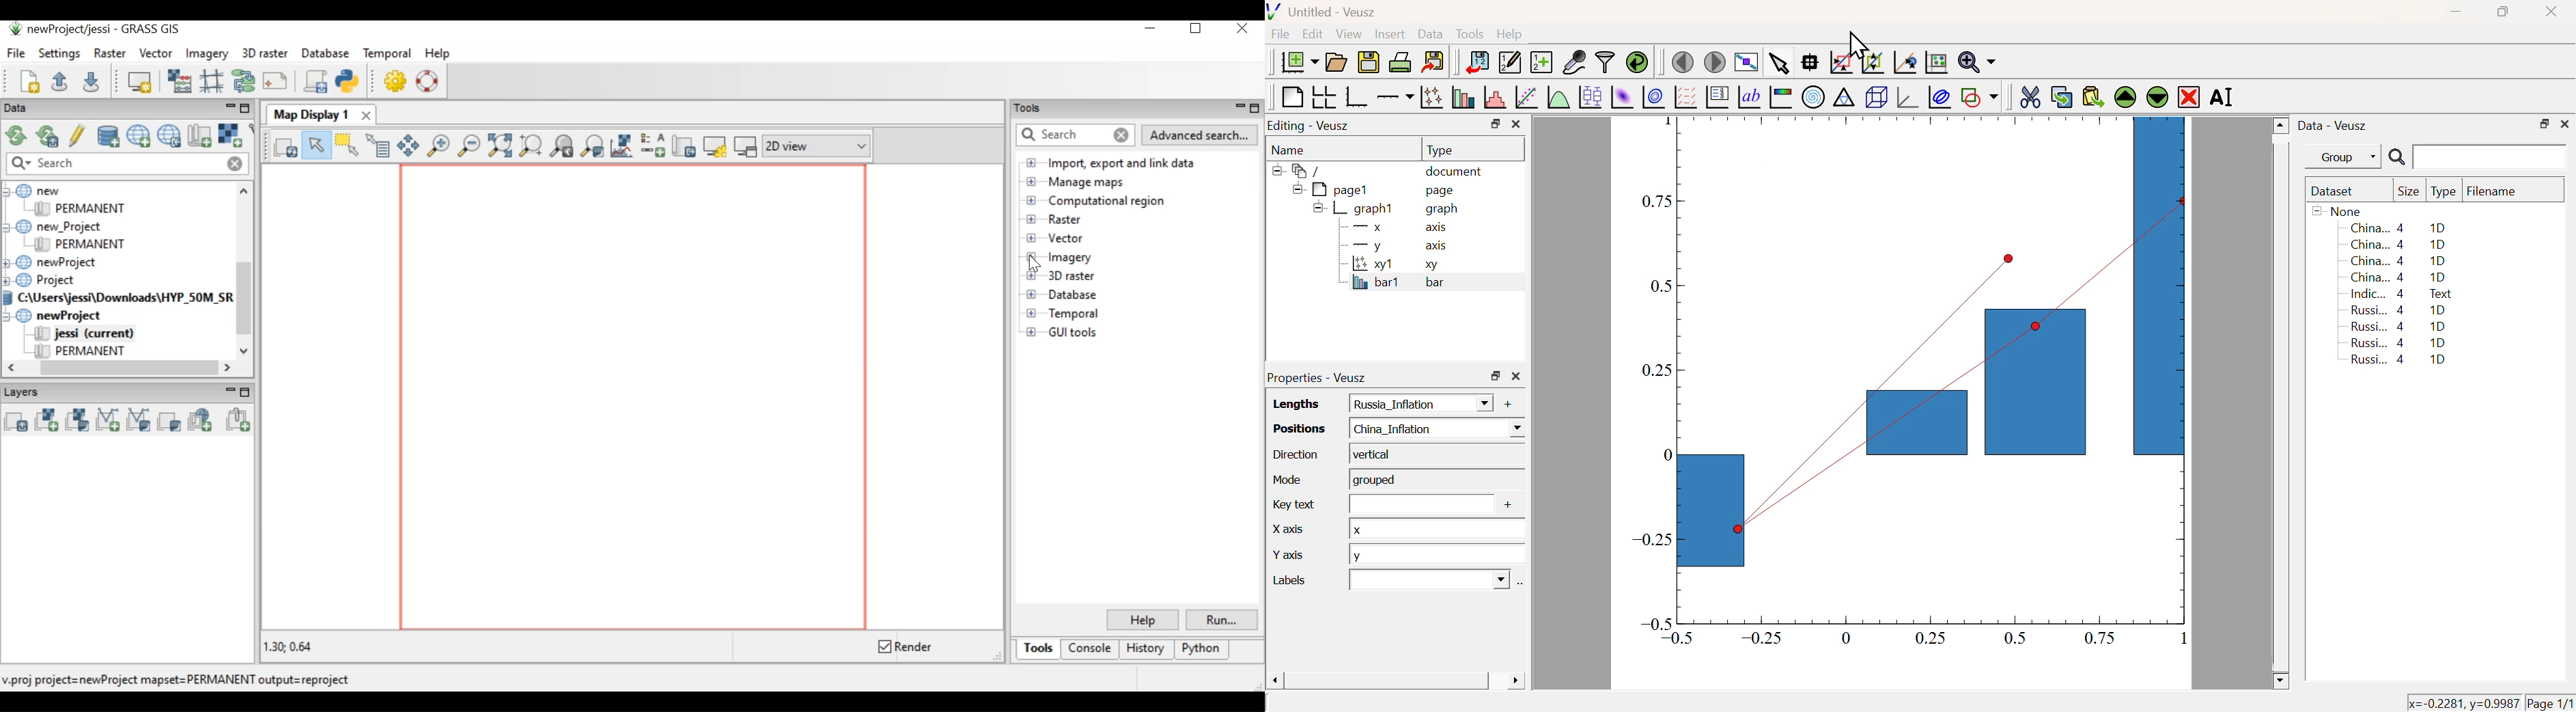  I want to click on Filename, so click(2498, 192).